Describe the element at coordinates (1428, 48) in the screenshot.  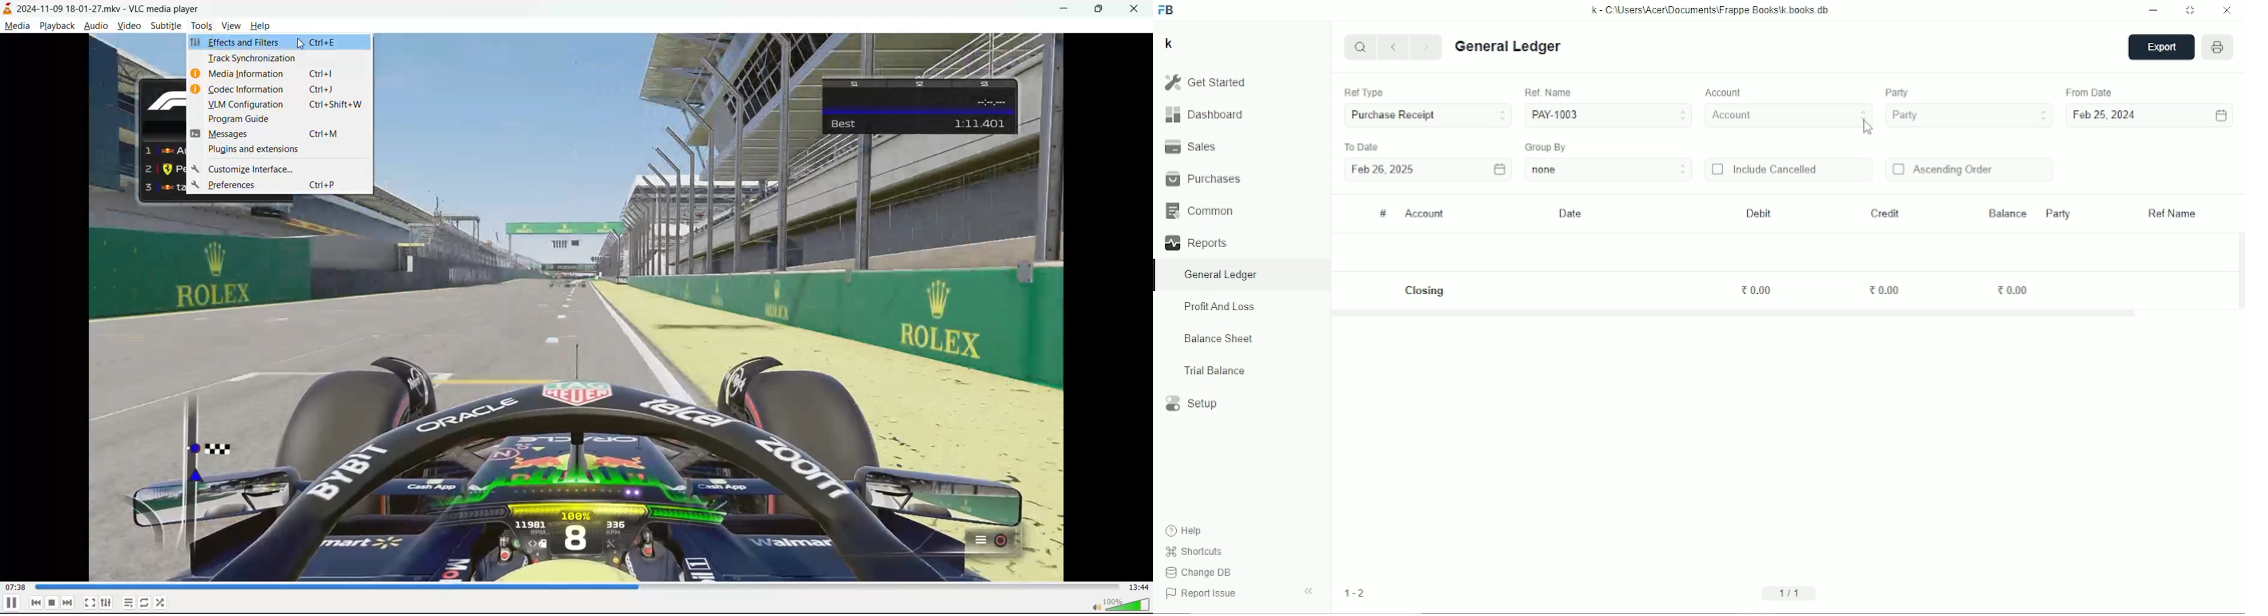
I see `Next` at that location.